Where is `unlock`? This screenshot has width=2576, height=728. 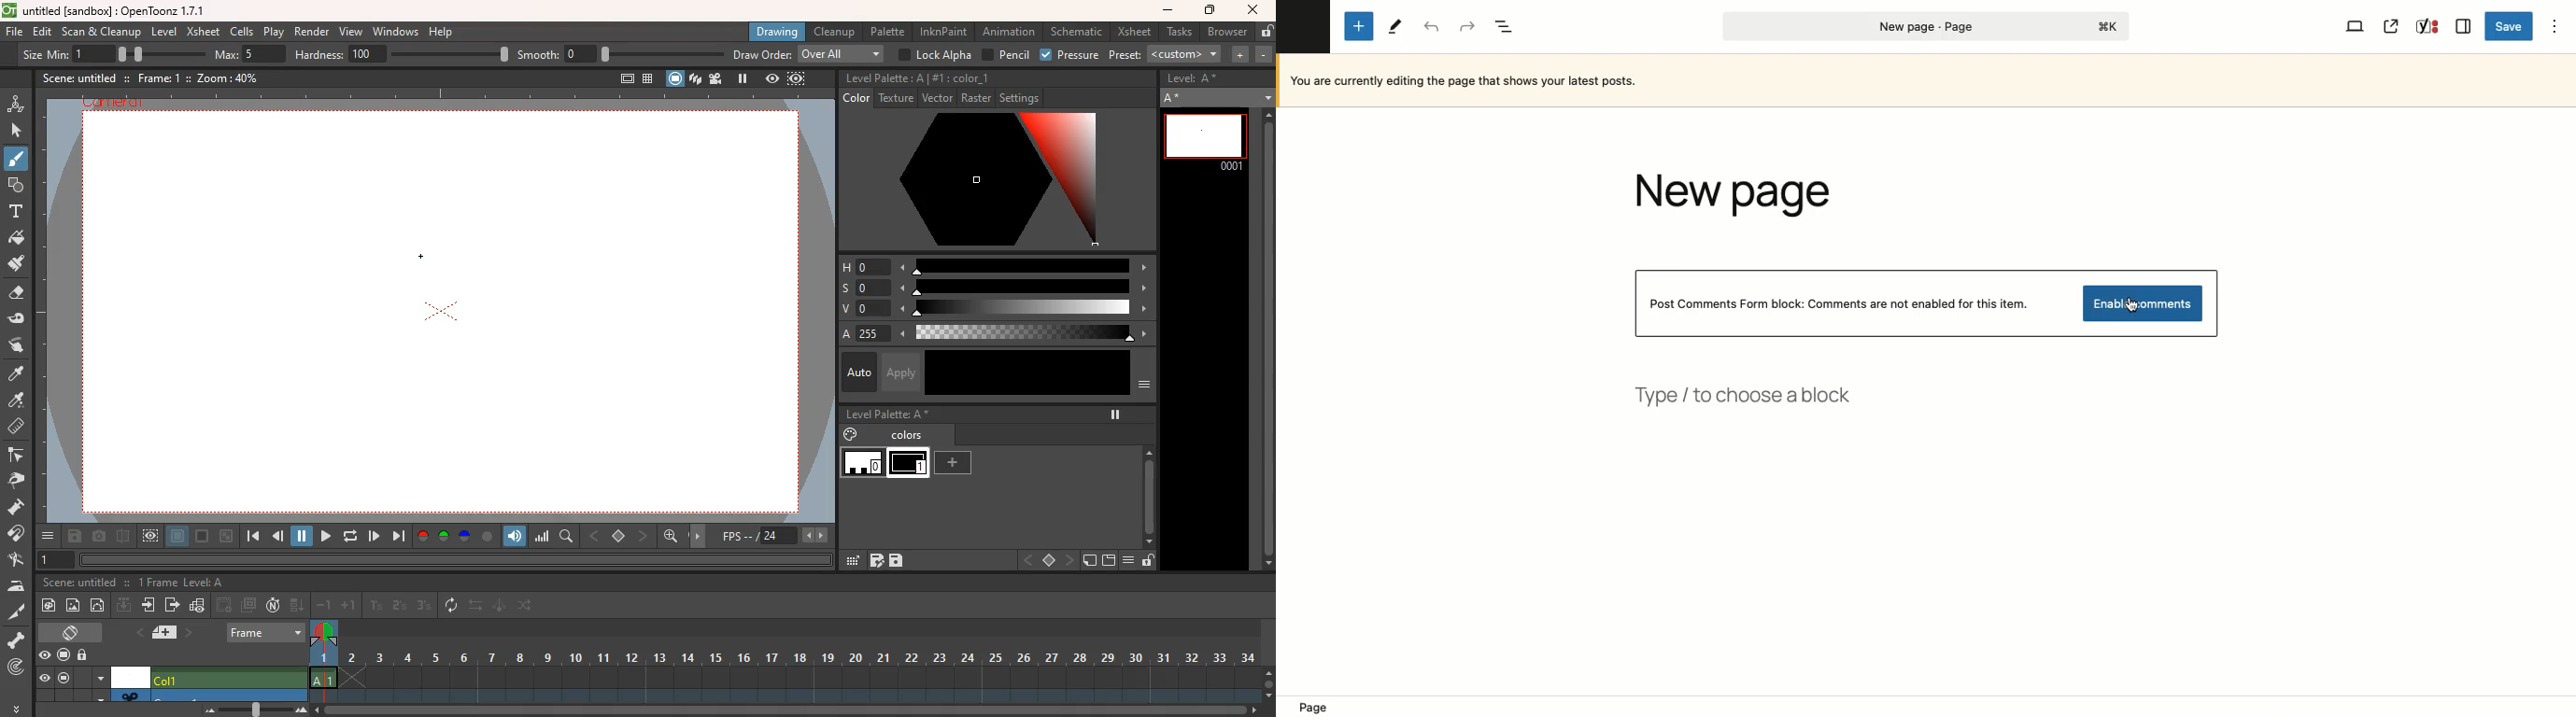 unlock is located at coordinates (1148, 562).